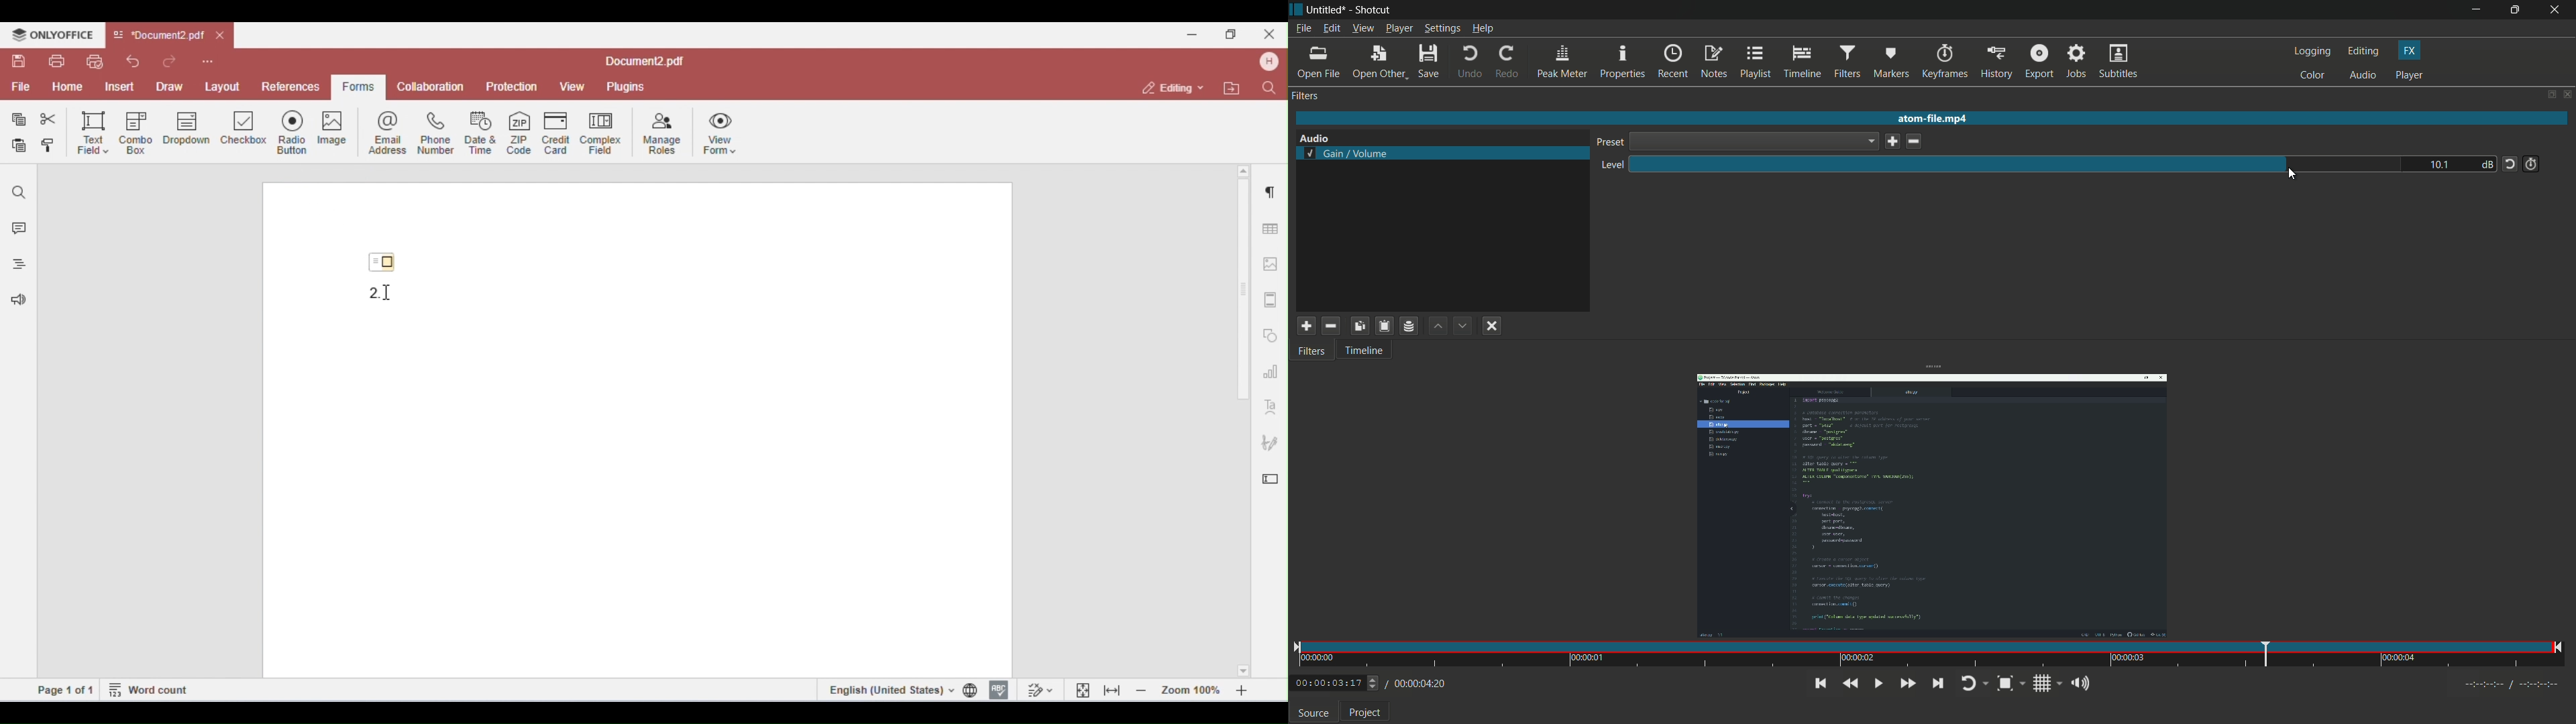 The width and height of the screenshot is (2576, 728). Describe the element at coordinates (1417, 682) in the screenshot. I see `/00:00:04:20(total time)` at that location.